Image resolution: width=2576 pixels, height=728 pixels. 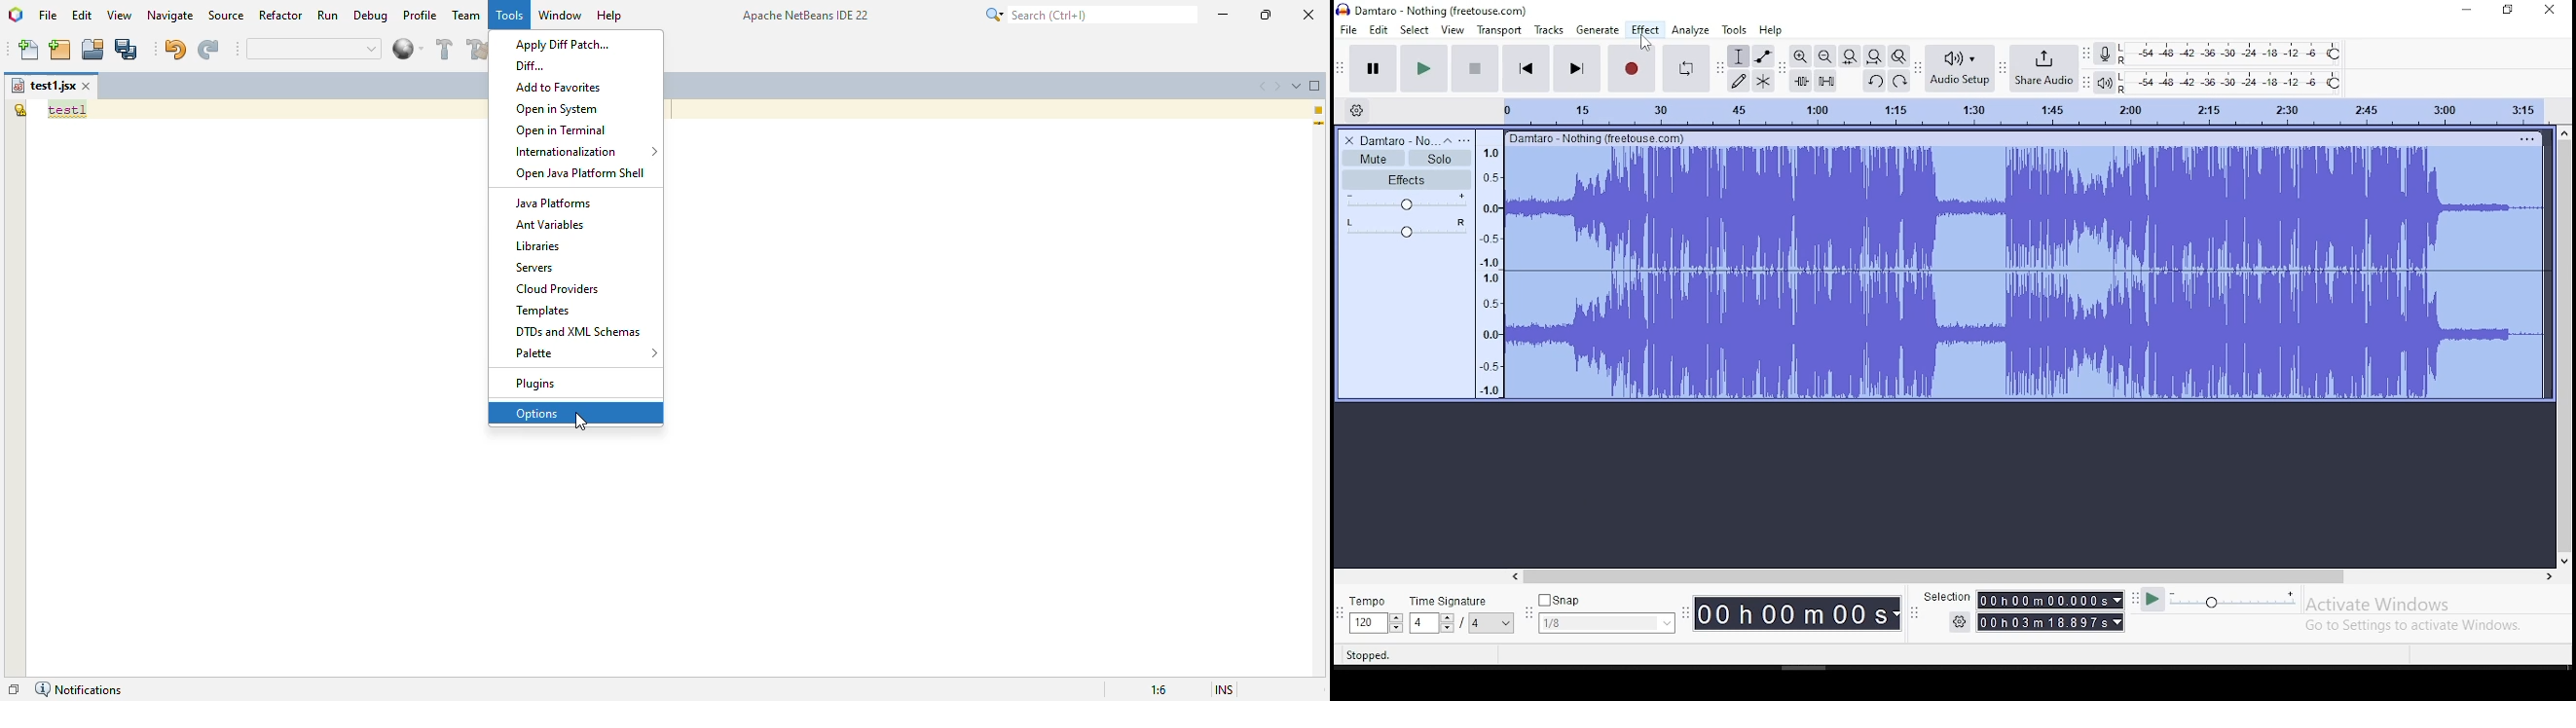 I want to click on analyze, so click(x=1690, y=30).